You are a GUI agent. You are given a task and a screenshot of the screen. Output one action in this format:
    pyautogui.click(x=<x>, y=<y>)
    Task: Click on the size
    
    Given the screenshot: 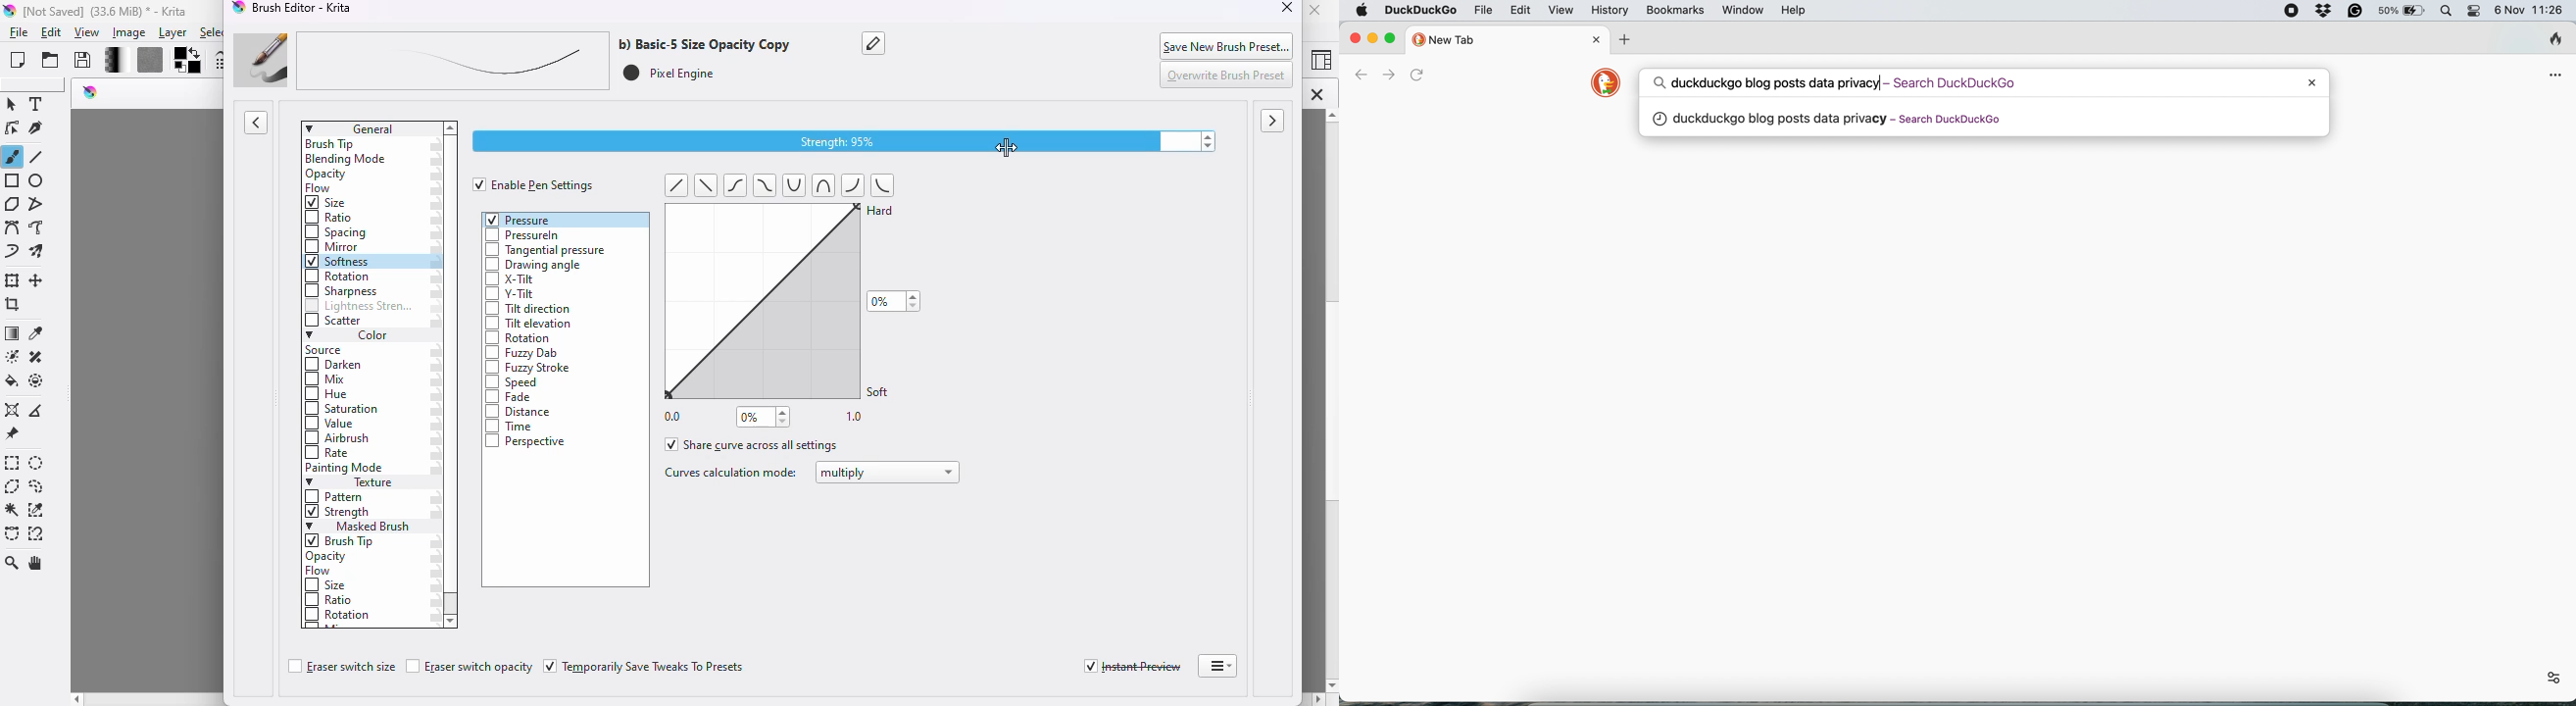 What is the action you would take?
    pyautogui.click(x=326, y=585)
    